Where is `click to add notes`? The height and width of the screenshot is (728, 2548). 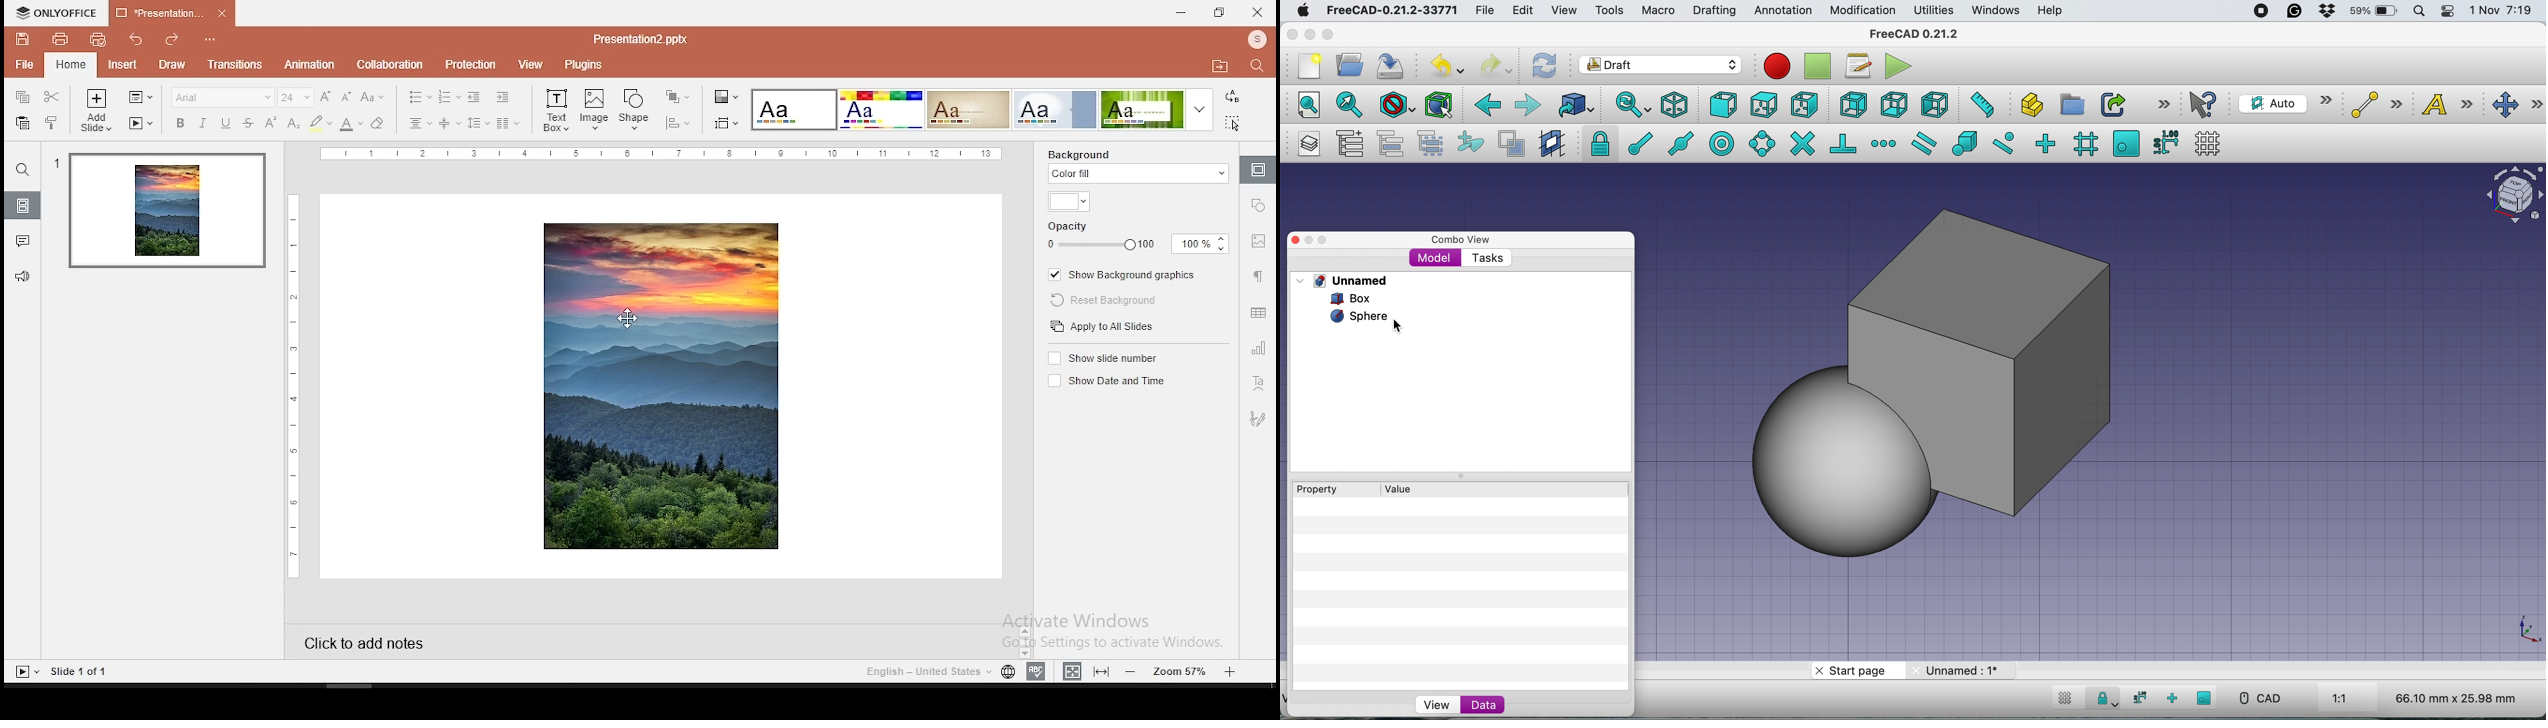
click to add notes is located at coordinates (371, 643).